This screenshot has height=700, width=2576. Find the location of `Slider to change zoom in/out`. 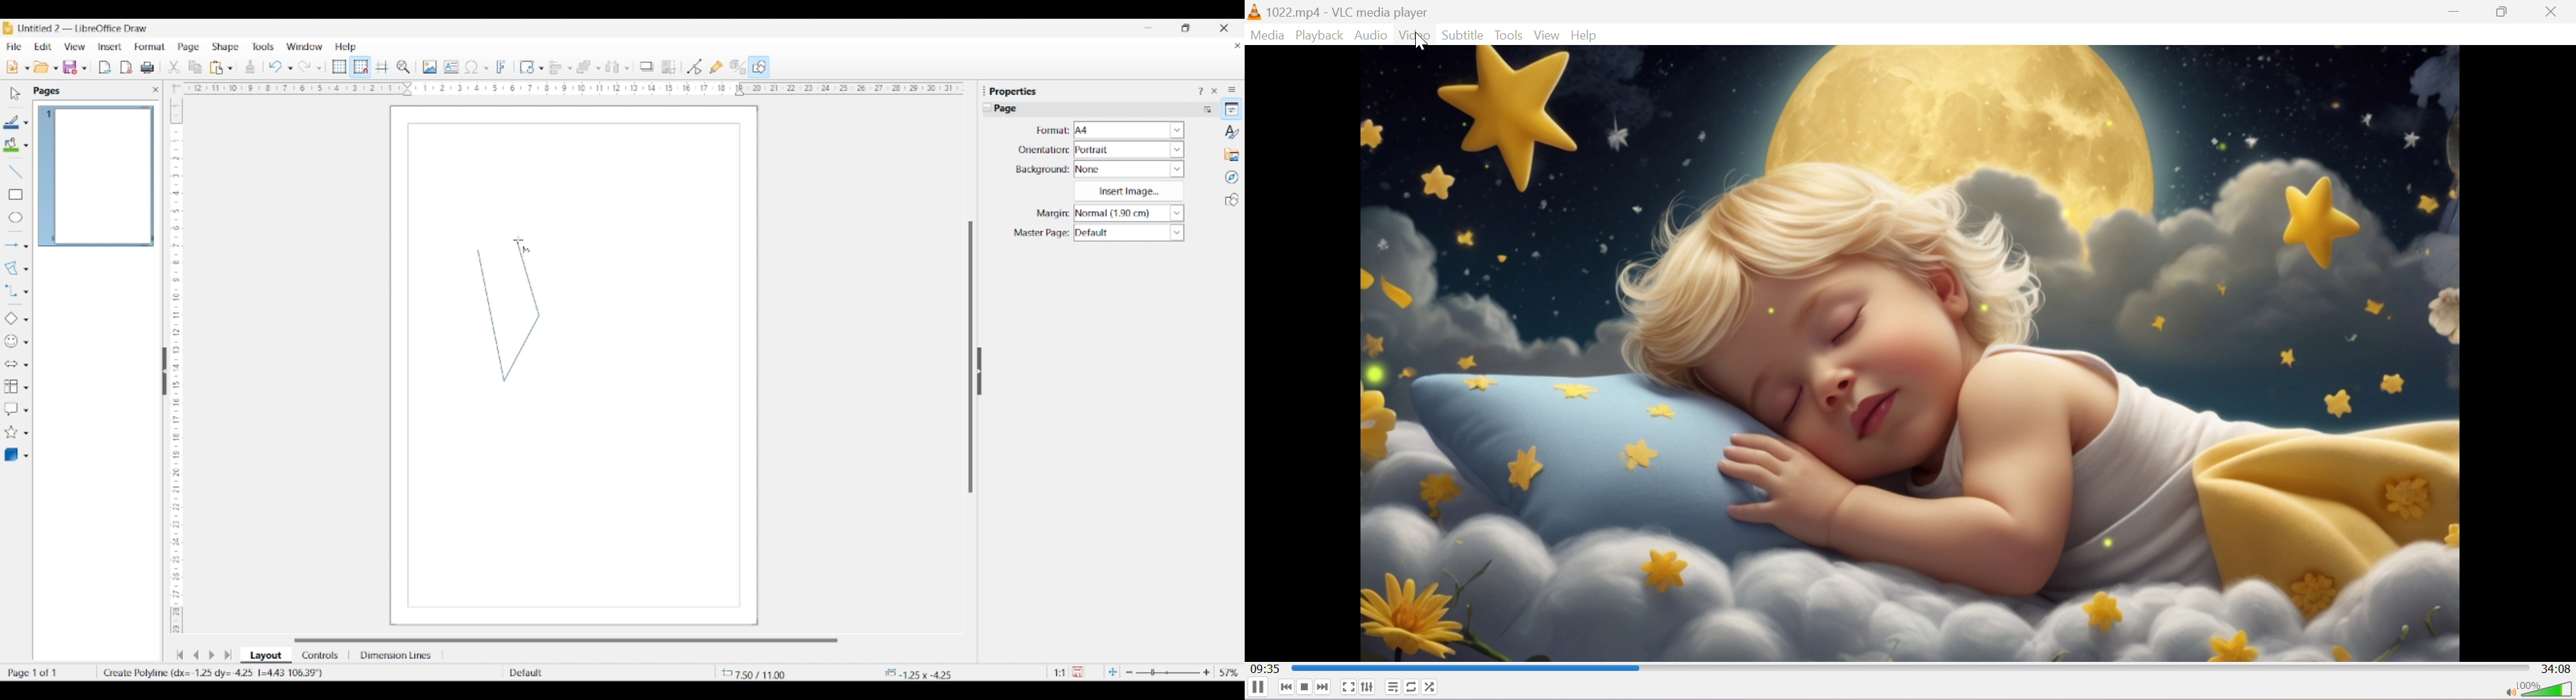

Slider to change zoom in/out is located at coordinates (1168, 672).